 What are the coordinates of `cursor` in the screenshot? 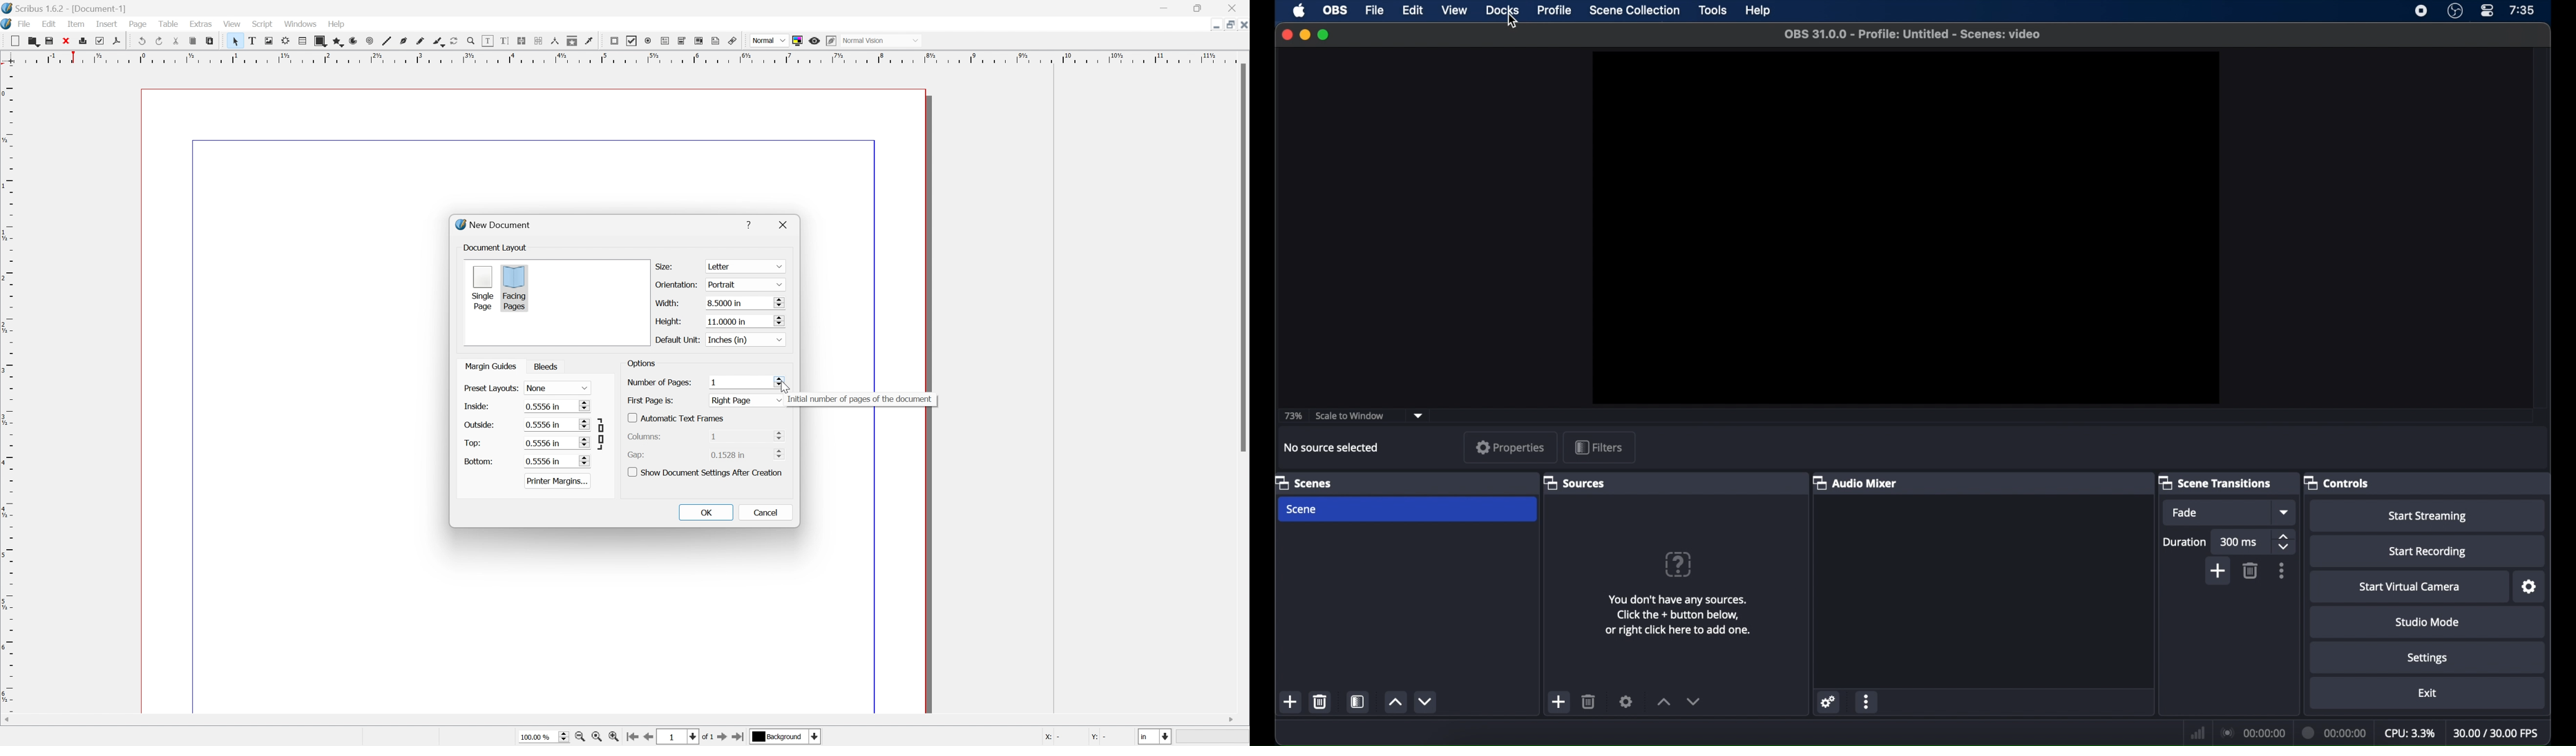 It's located at (1515, 21).